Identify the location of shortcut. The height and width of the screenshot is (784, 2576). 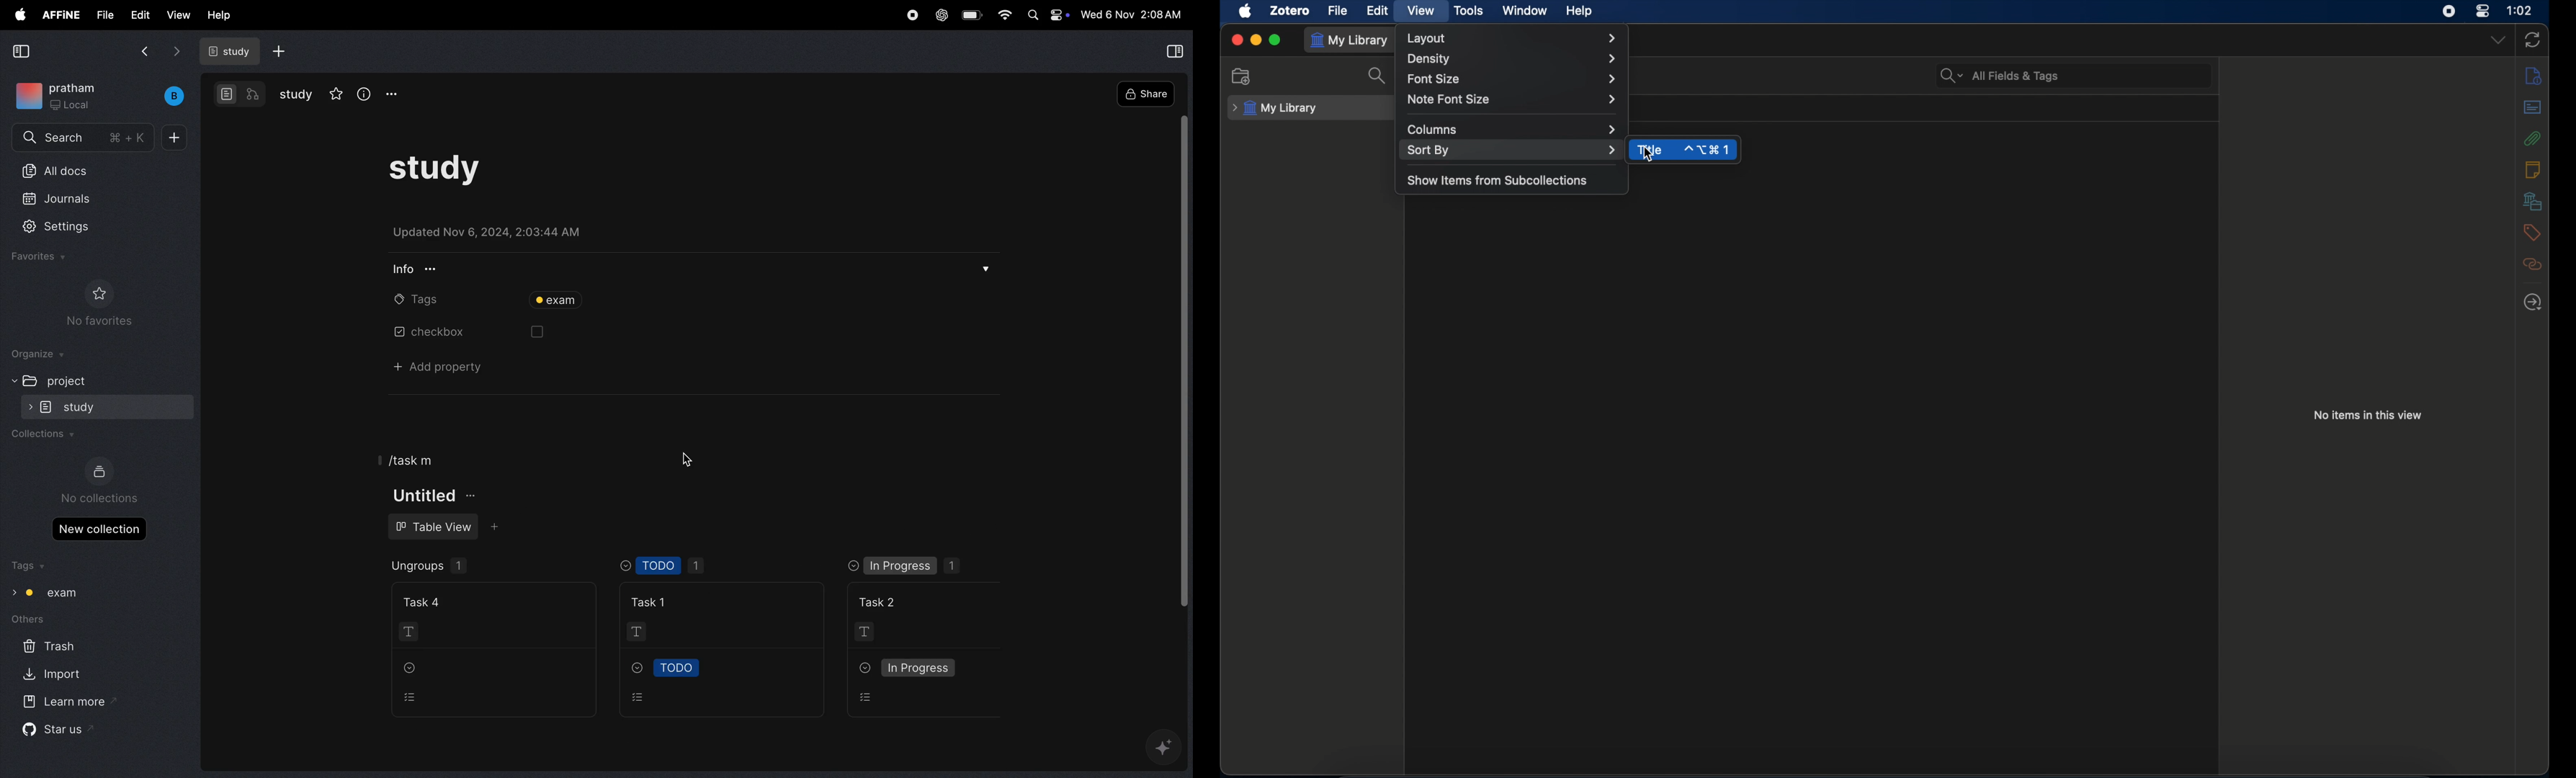
(1709, 150).